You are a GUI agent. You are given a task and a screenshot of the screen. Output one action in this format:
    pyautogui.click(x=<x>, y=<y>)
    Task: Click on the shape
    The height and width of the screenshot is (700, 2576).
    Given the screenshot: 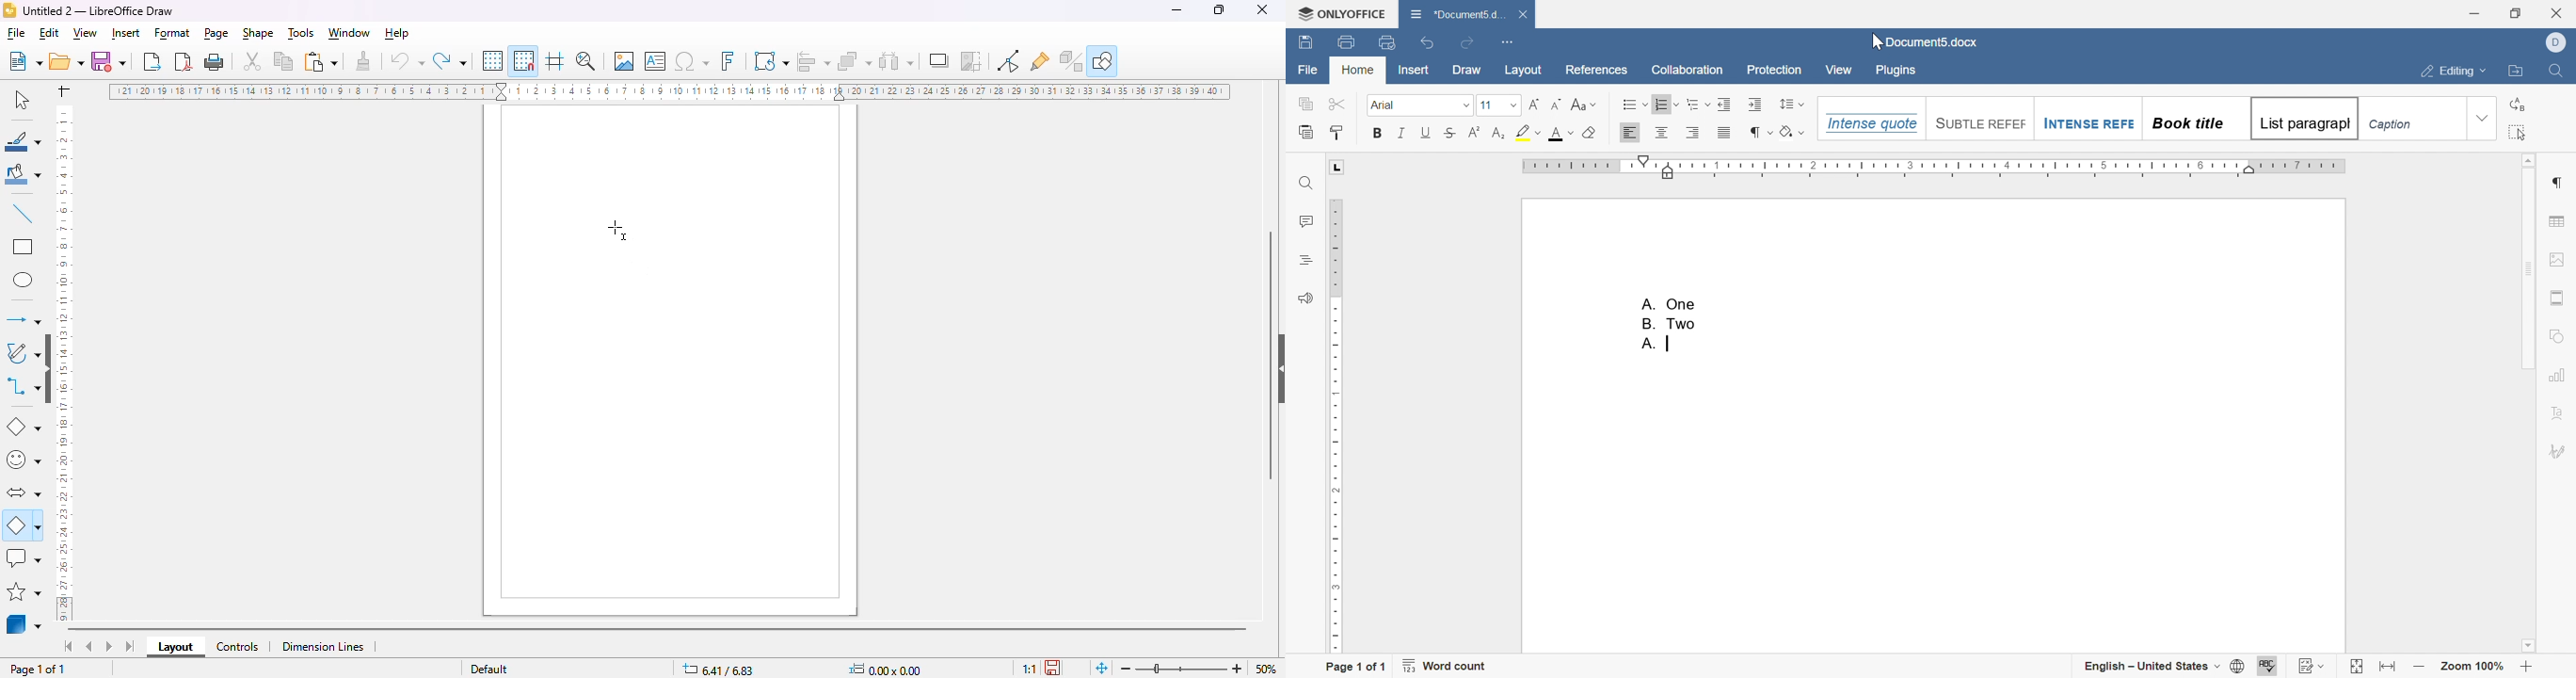 What is the action you would take?
    pyautogui.click(x=259, y=34)
    